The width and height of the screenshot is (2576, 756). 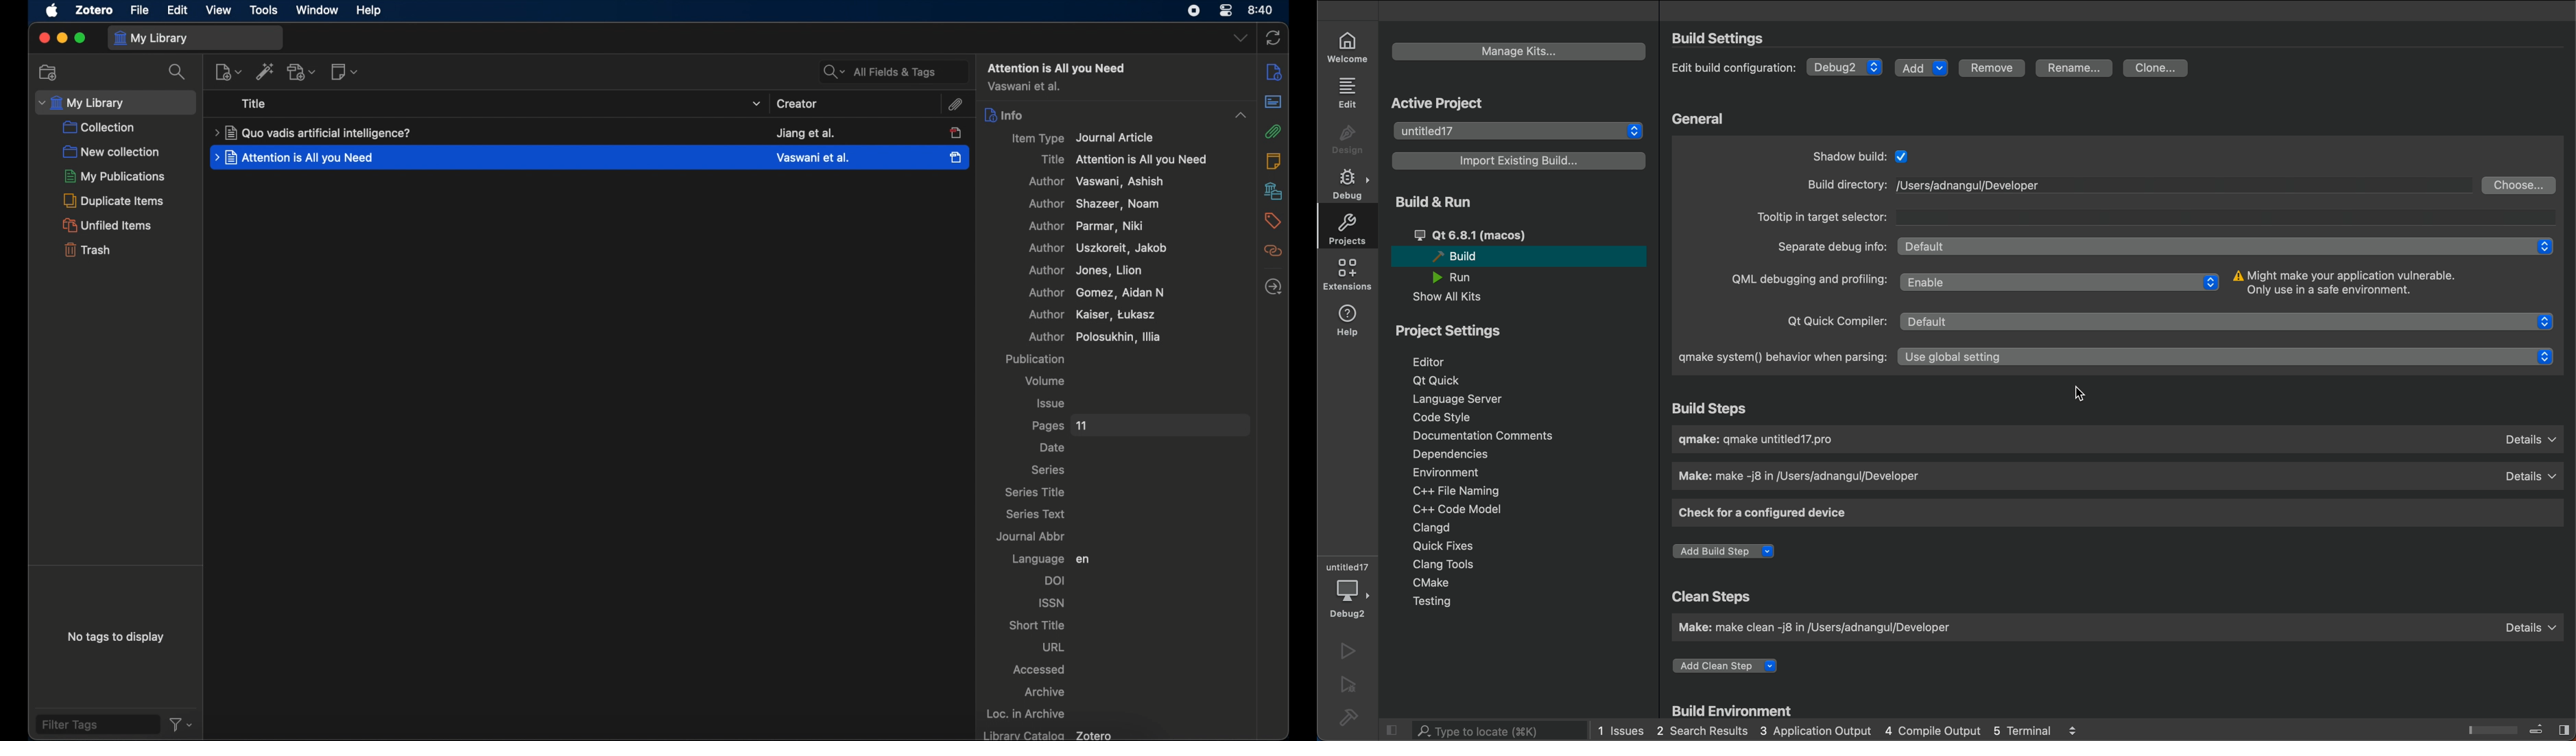 What do you see at coordinates (228, 71) in the screenshot?
I see `new item` at bounding box center [228, 71].